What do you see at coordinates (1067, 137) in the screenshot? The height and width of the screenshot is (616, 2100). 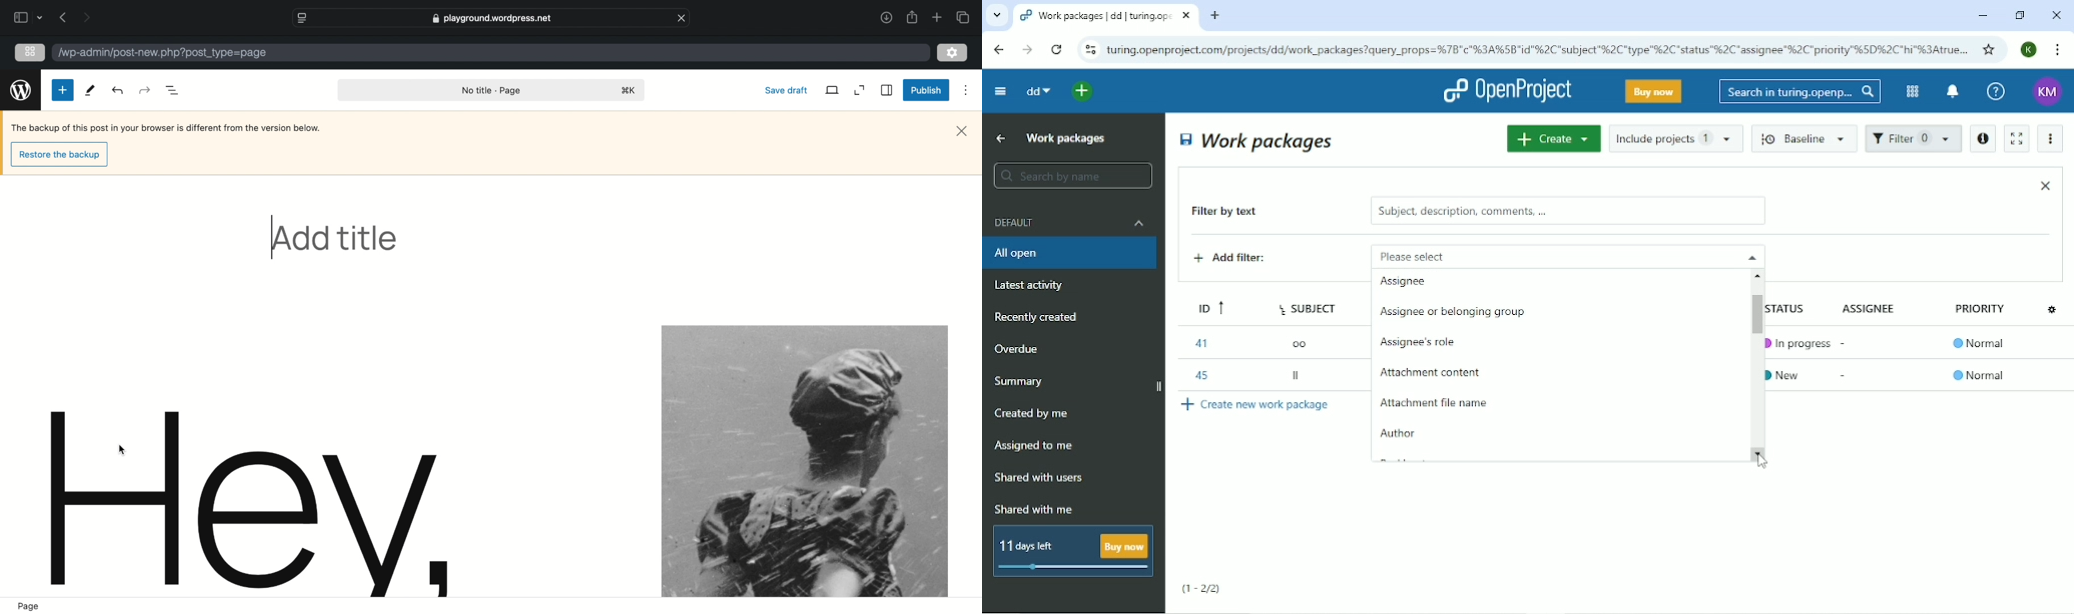 I see `Work packages` at bounding box center [1067, 137].